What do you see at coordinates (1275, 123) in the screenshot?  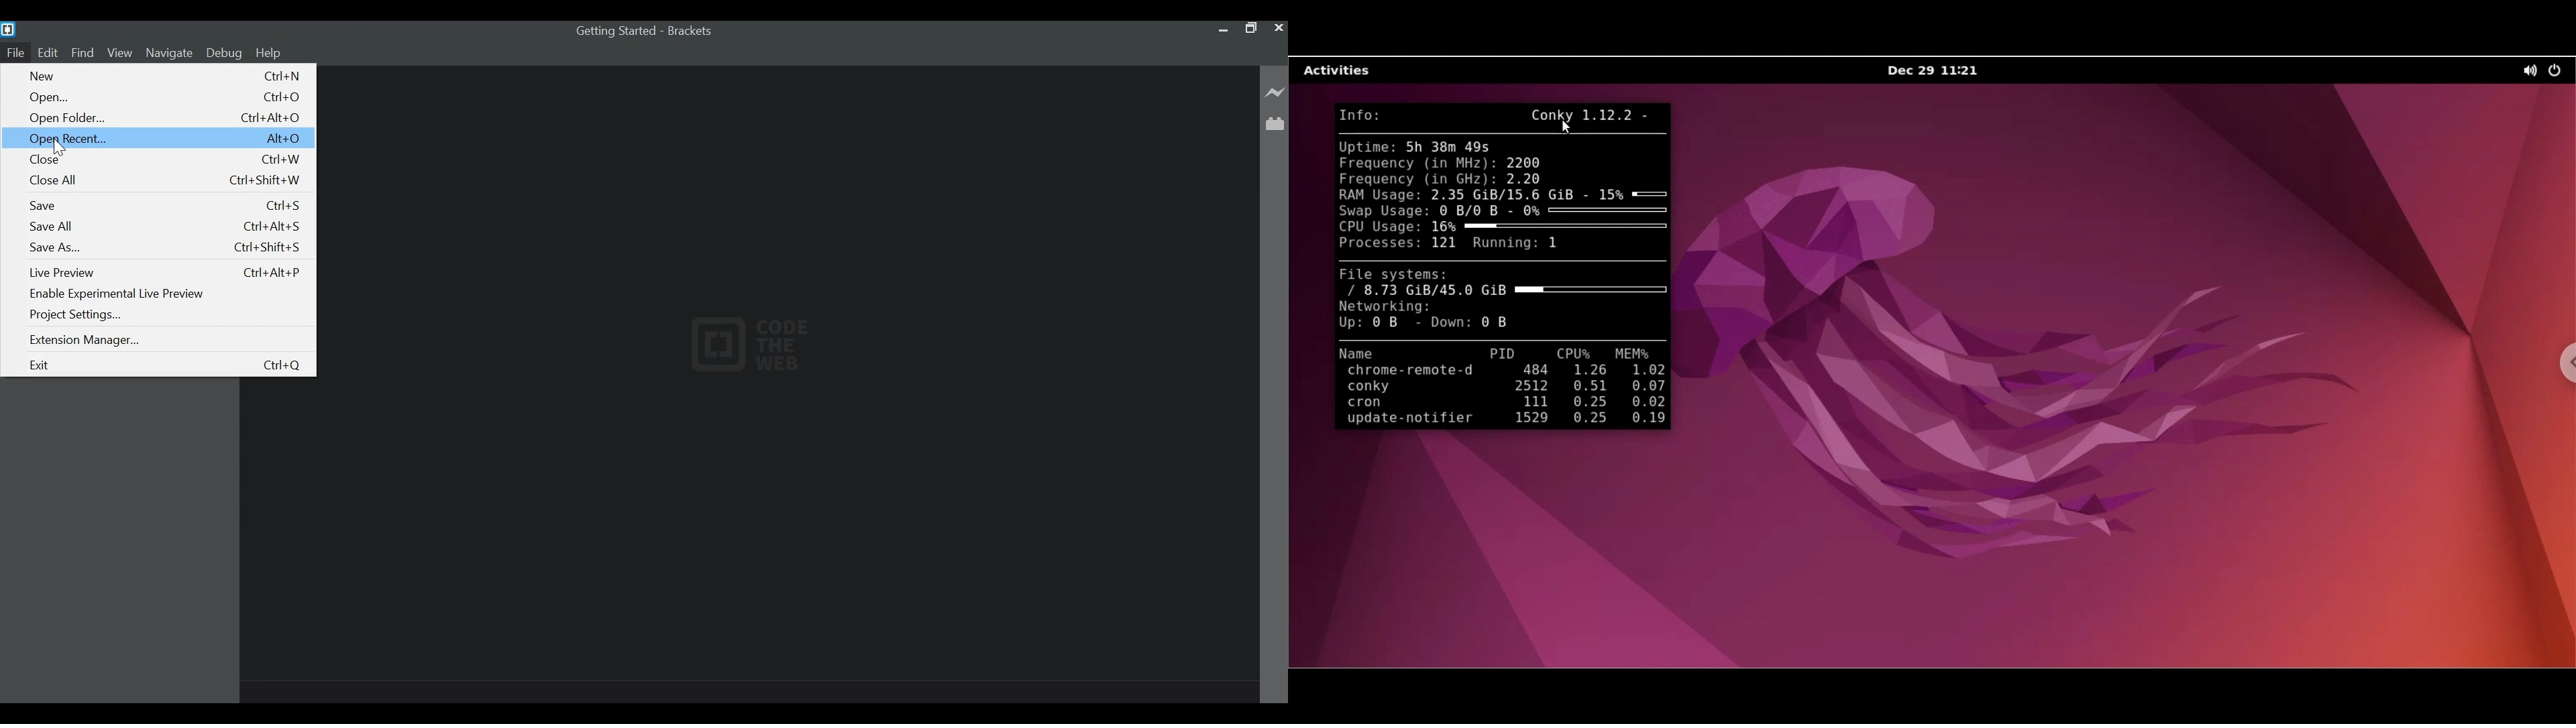 I see `Manage Extensions` at bounding box center [1275, 123].